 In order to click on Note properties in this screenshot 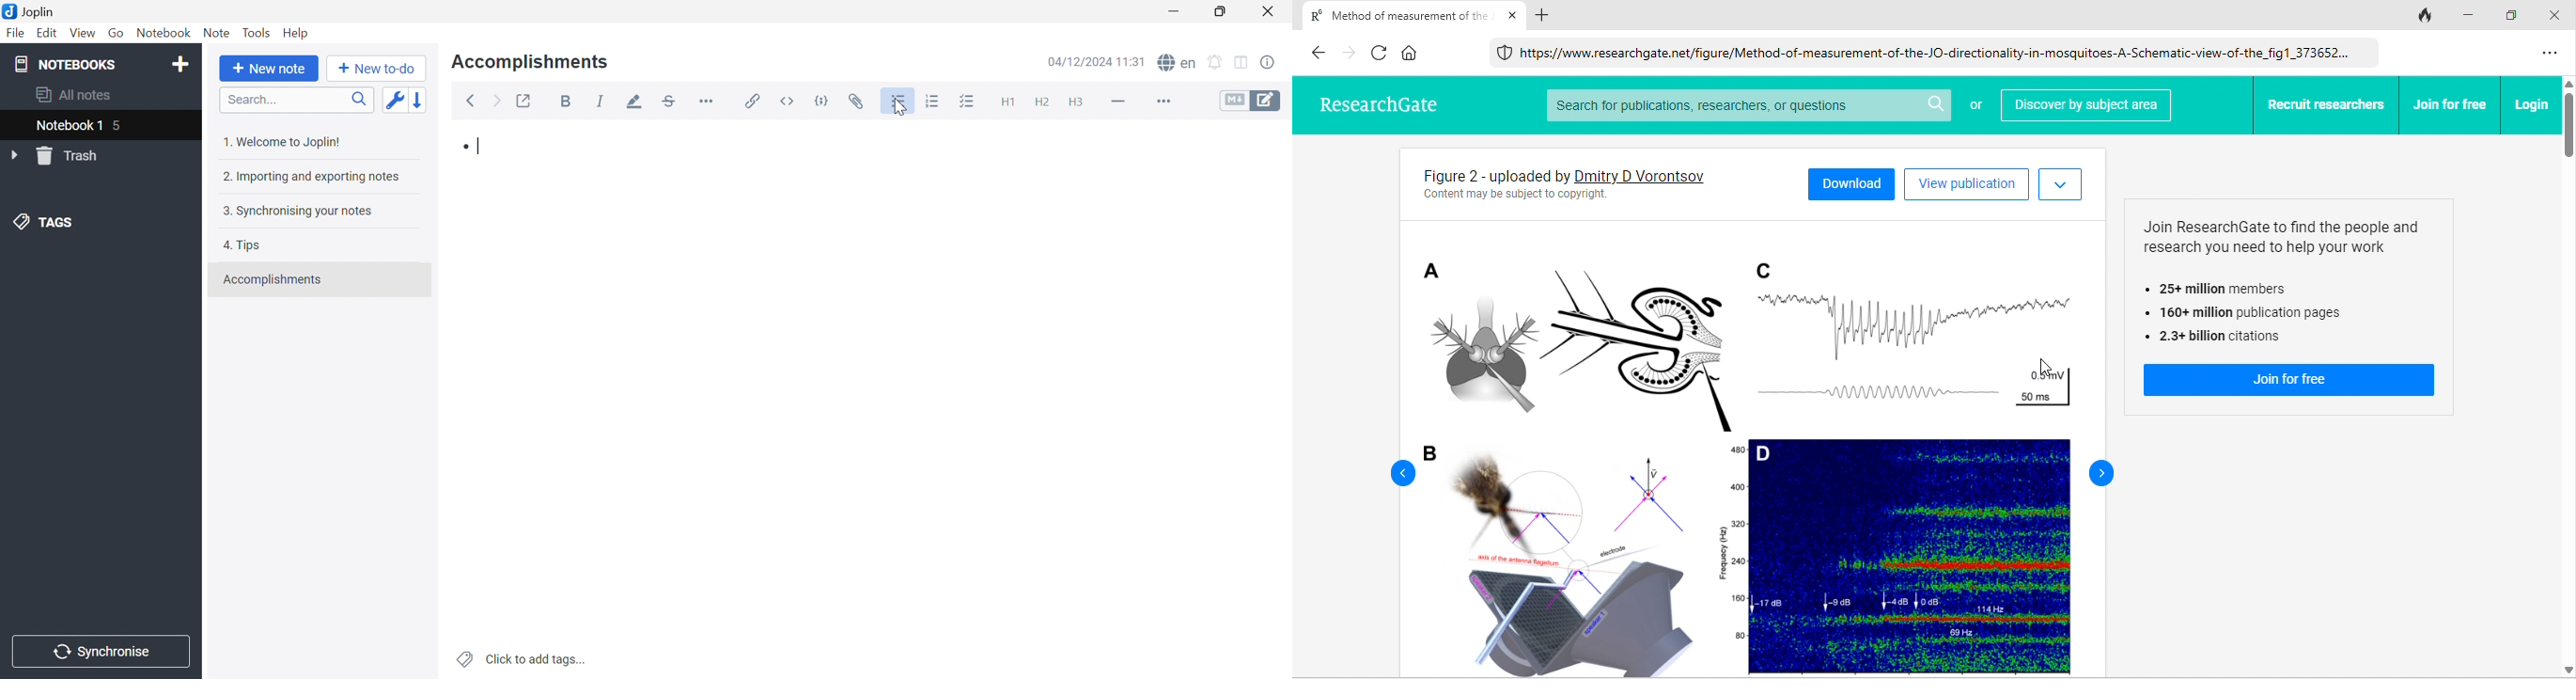, I will do `click(1270, 63)`.